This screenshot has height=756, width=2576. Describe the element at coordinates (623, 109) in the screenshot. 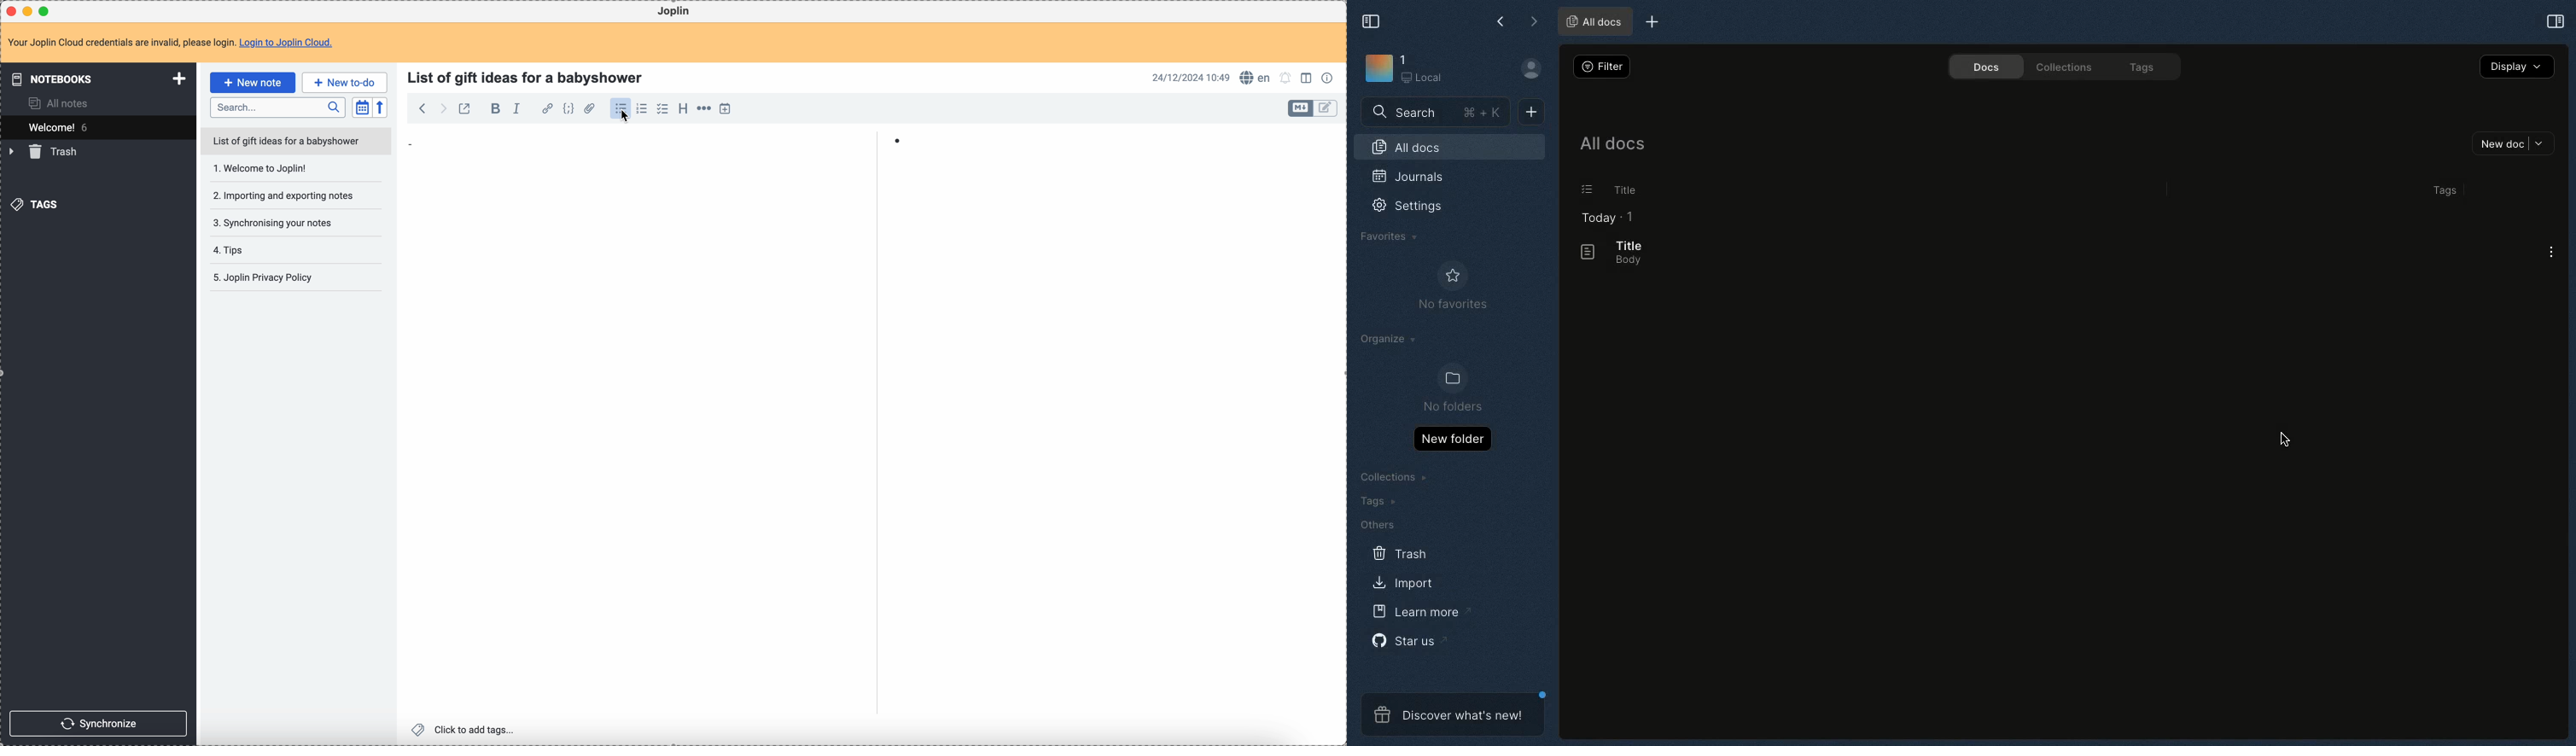

I see `click on bulleted list` at that location.